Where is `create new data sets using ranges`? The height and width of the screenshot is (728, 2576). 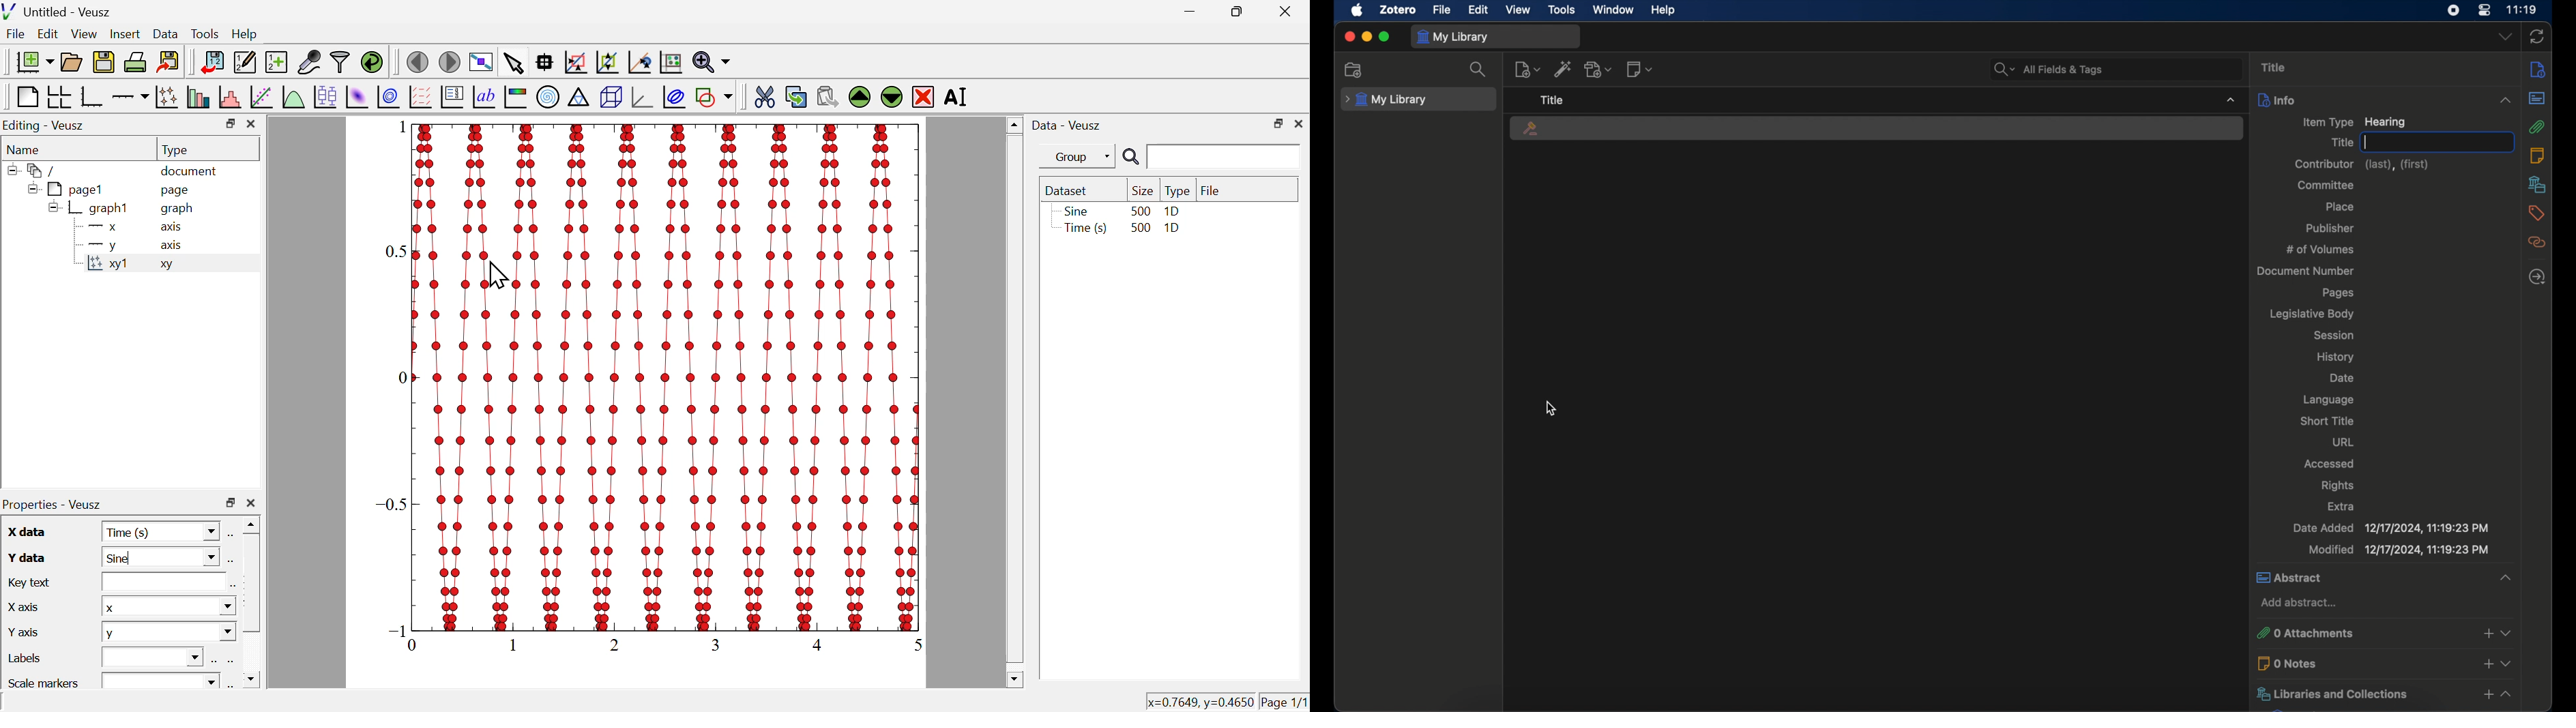 create new data sets using ranges is located at coordinates (276, 61).